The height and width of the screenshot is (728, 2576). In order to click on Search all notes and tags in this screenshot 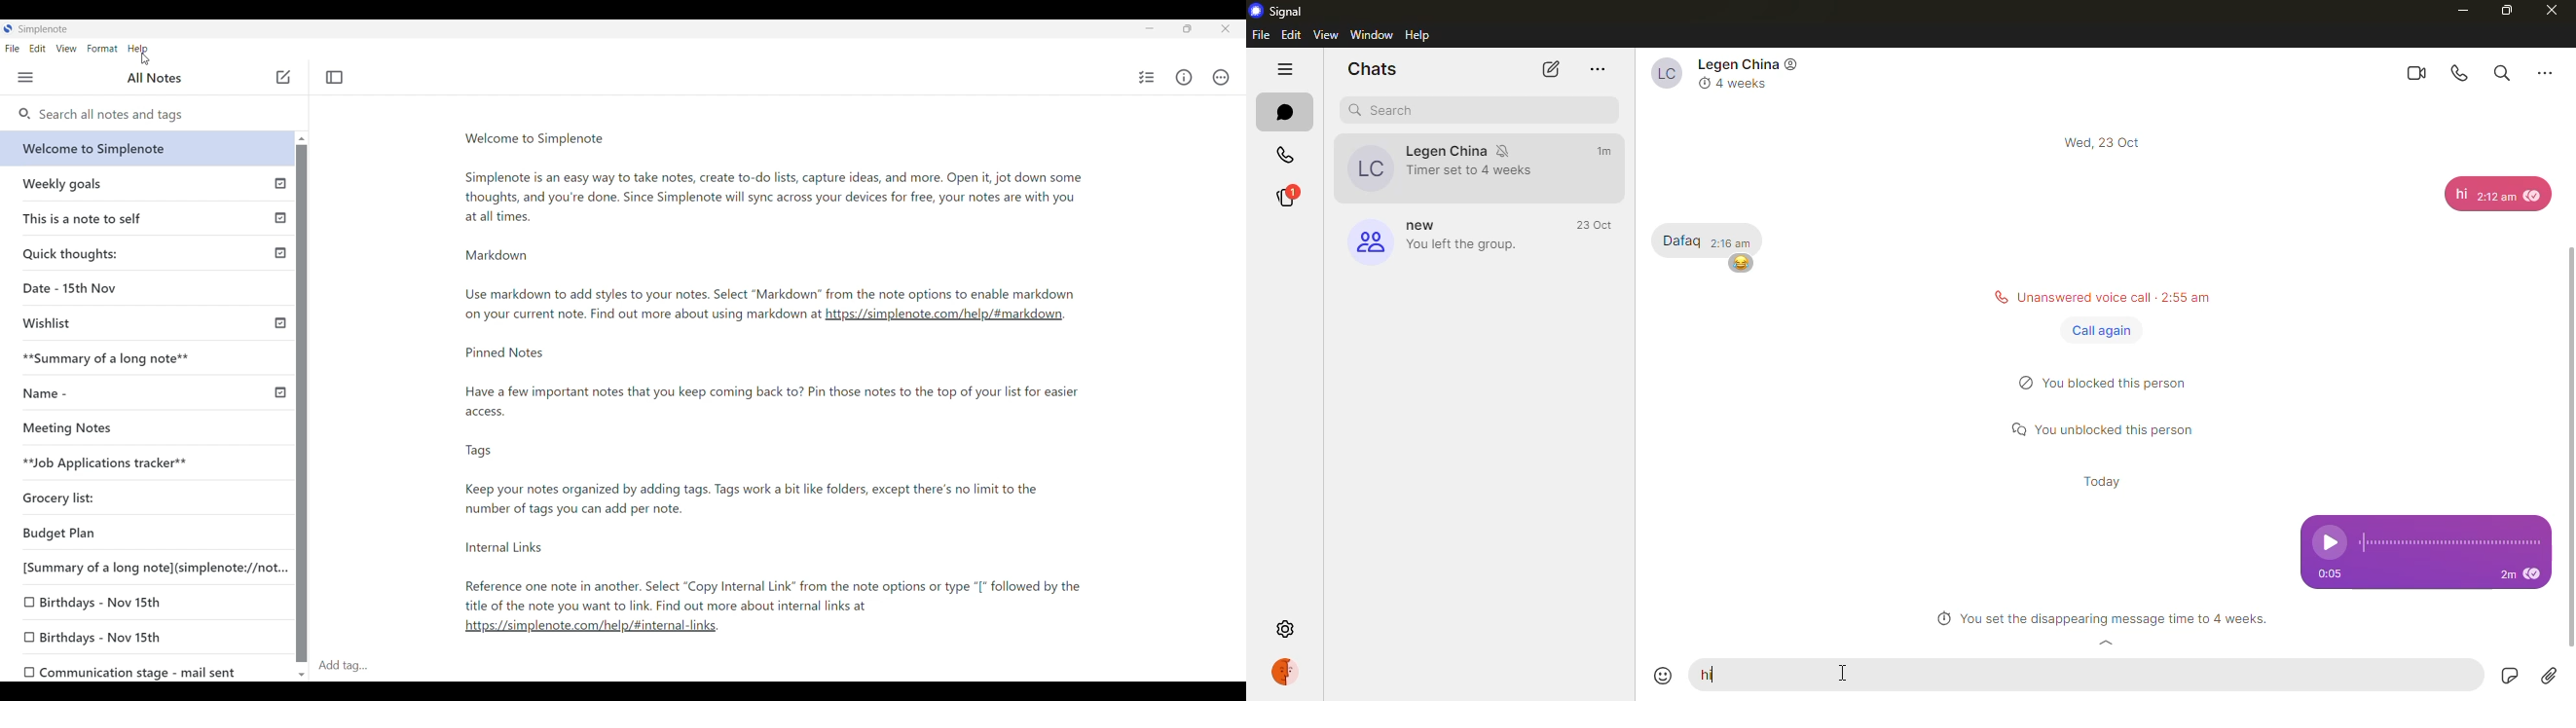, I will do `click(153, 116)`.